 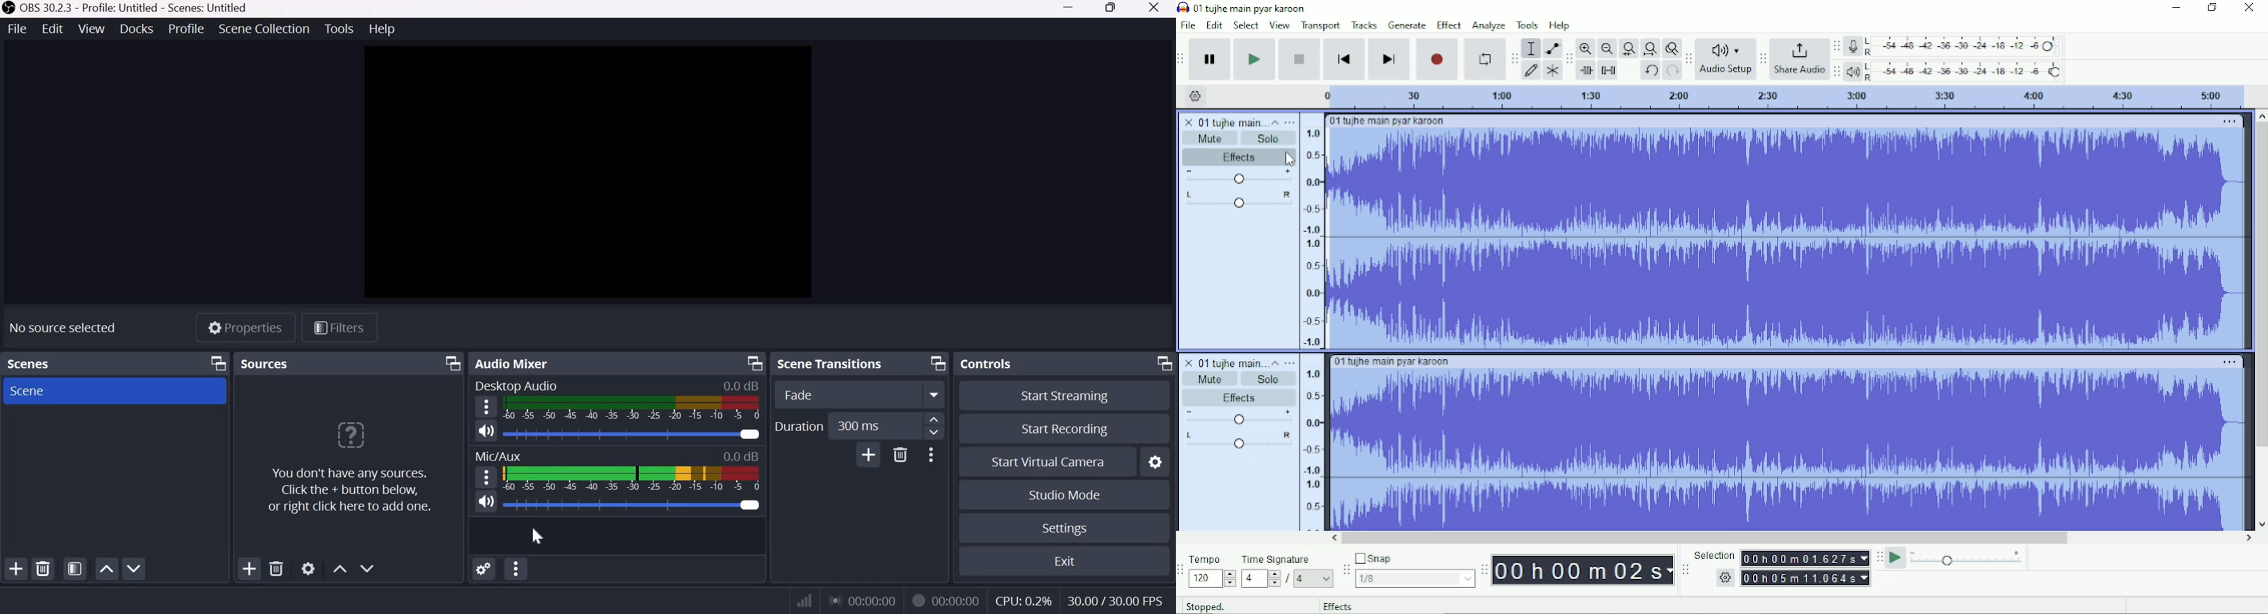 What do you see at coordinates (1670, 48) in the screenshot?
I see `Zoom toggle` at bounding box center [1670, 48].